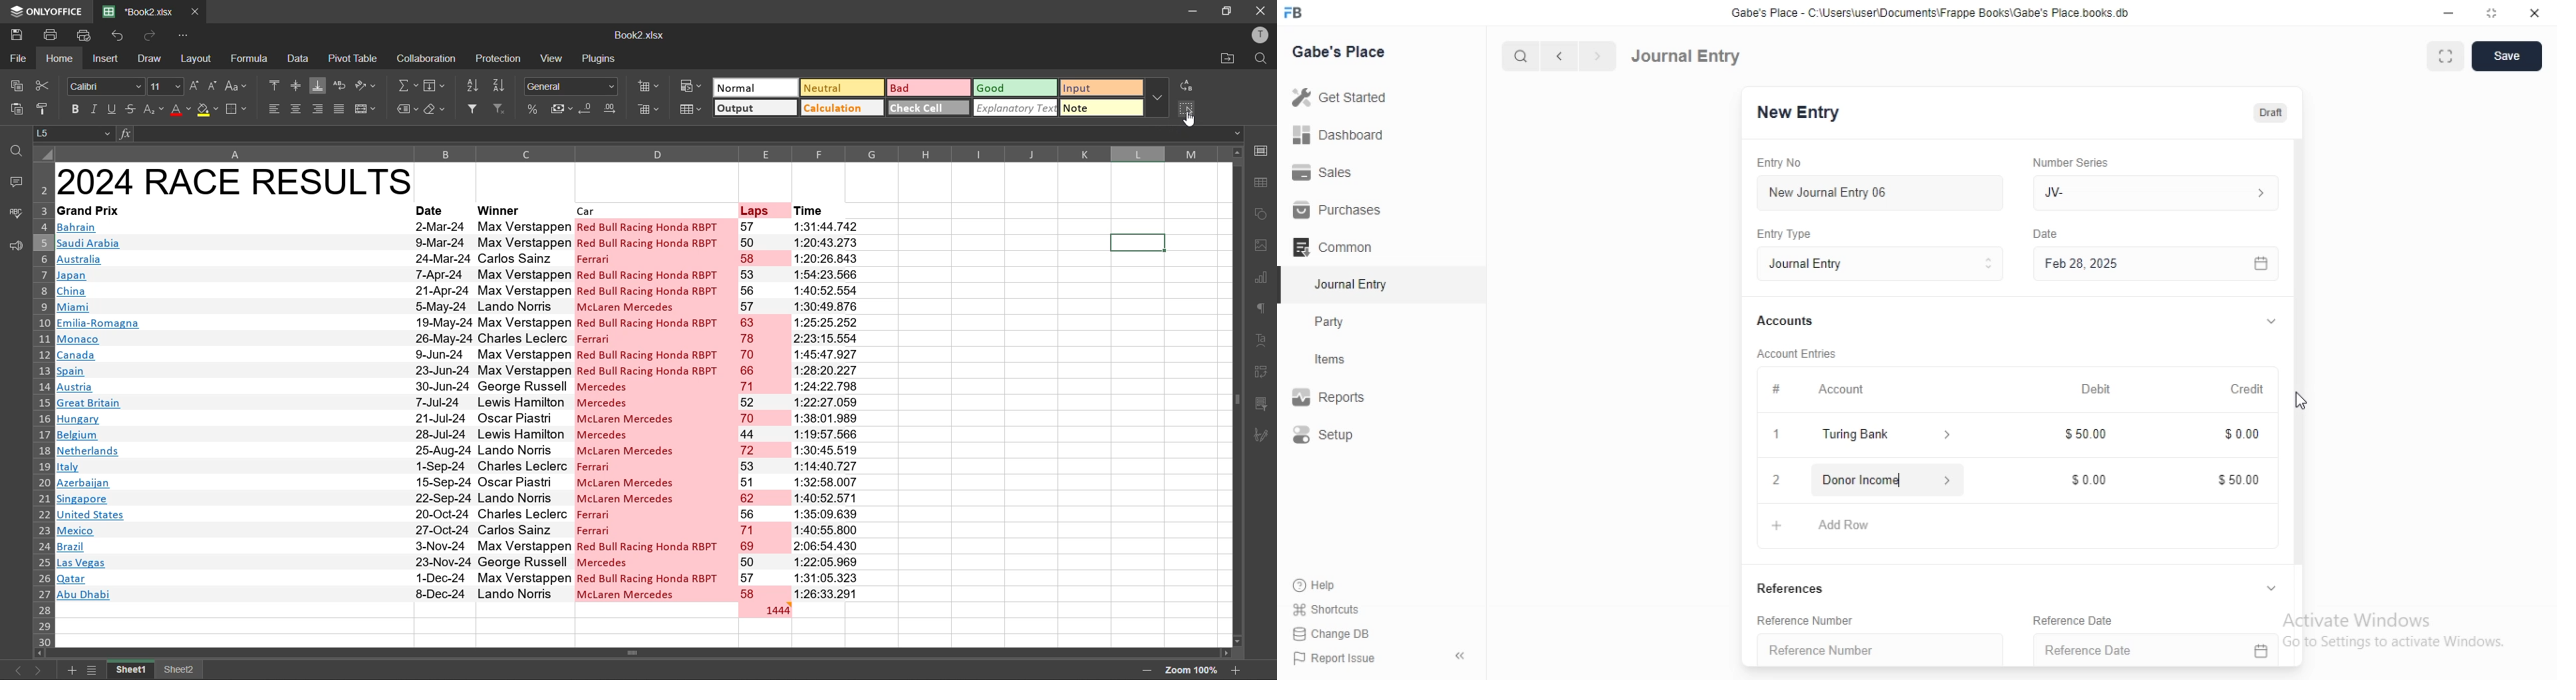 Image resolution: width=2576 pixels, height=700 pixels. What do you see at coordinates (1338, 585) in the screenshot?
I see `‘Help` at bounding box center [1338, 585].